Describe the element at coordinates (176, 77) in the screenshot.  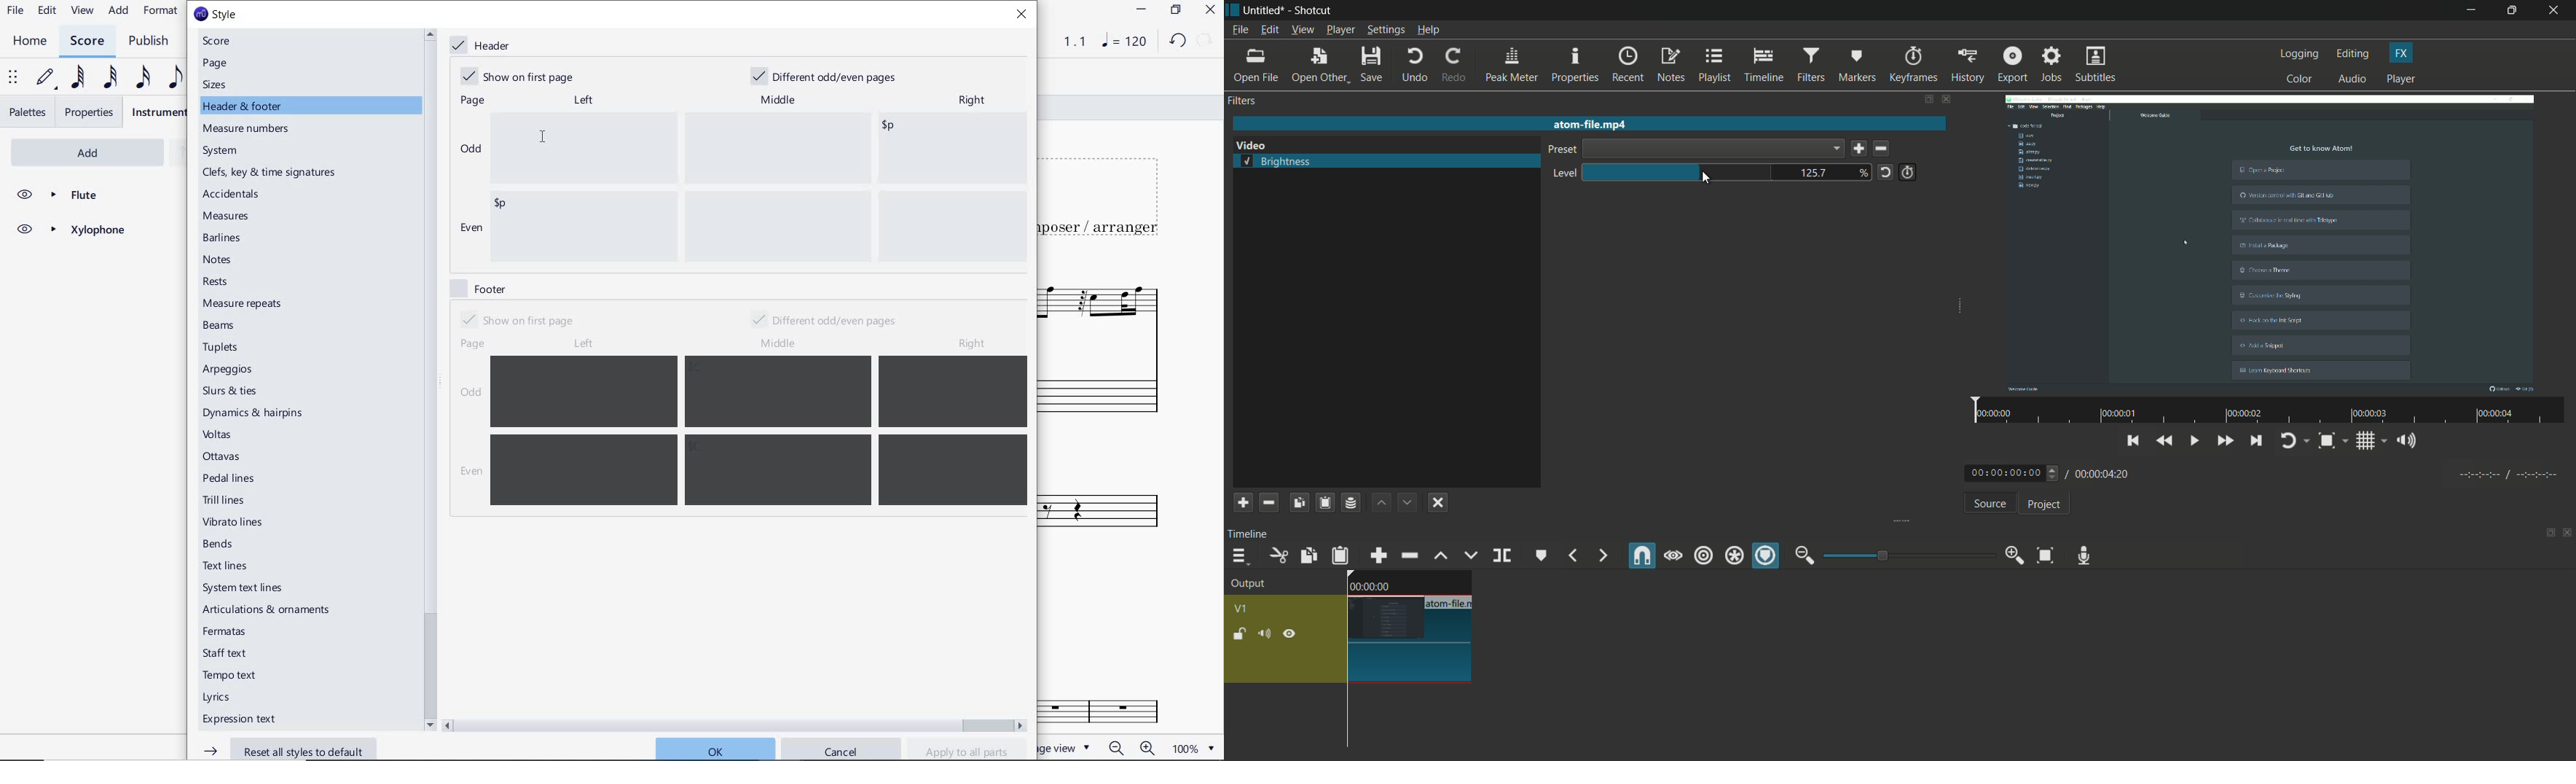
I see `EIGHTH NOTE` at that location.